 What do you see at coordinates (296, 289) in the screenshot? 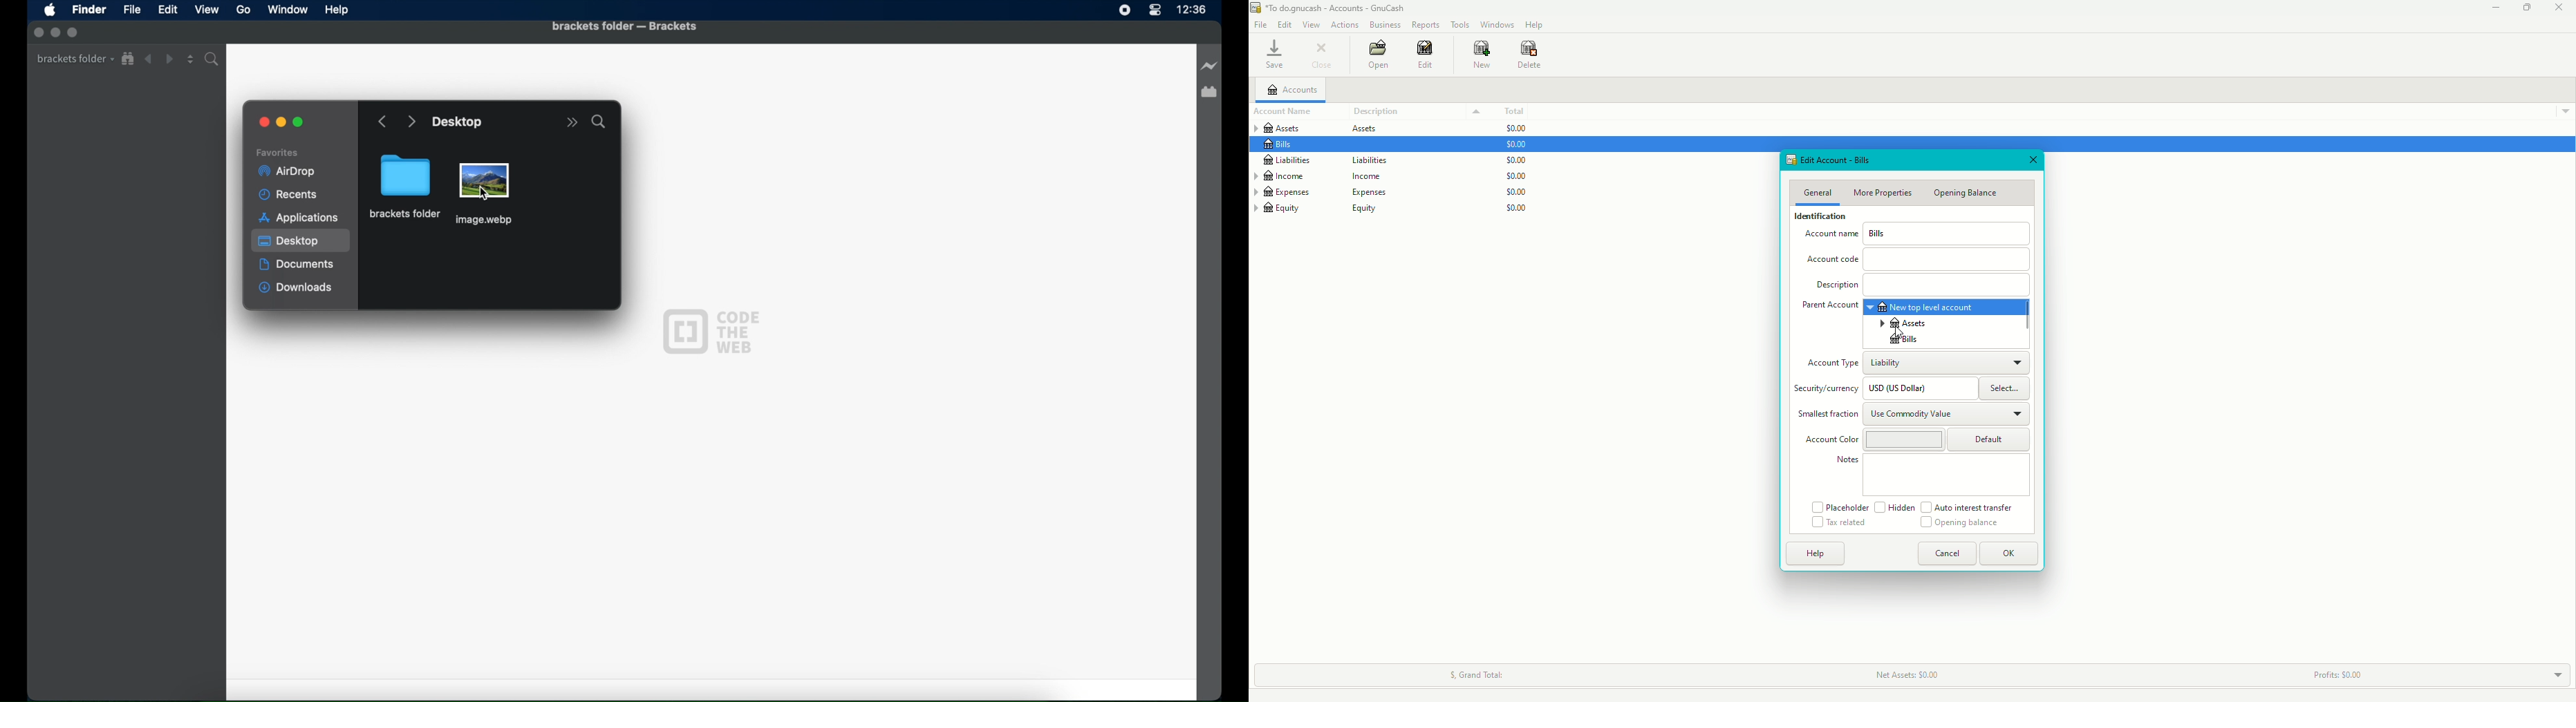
I see `downloads` at bounding box center [296, 289].